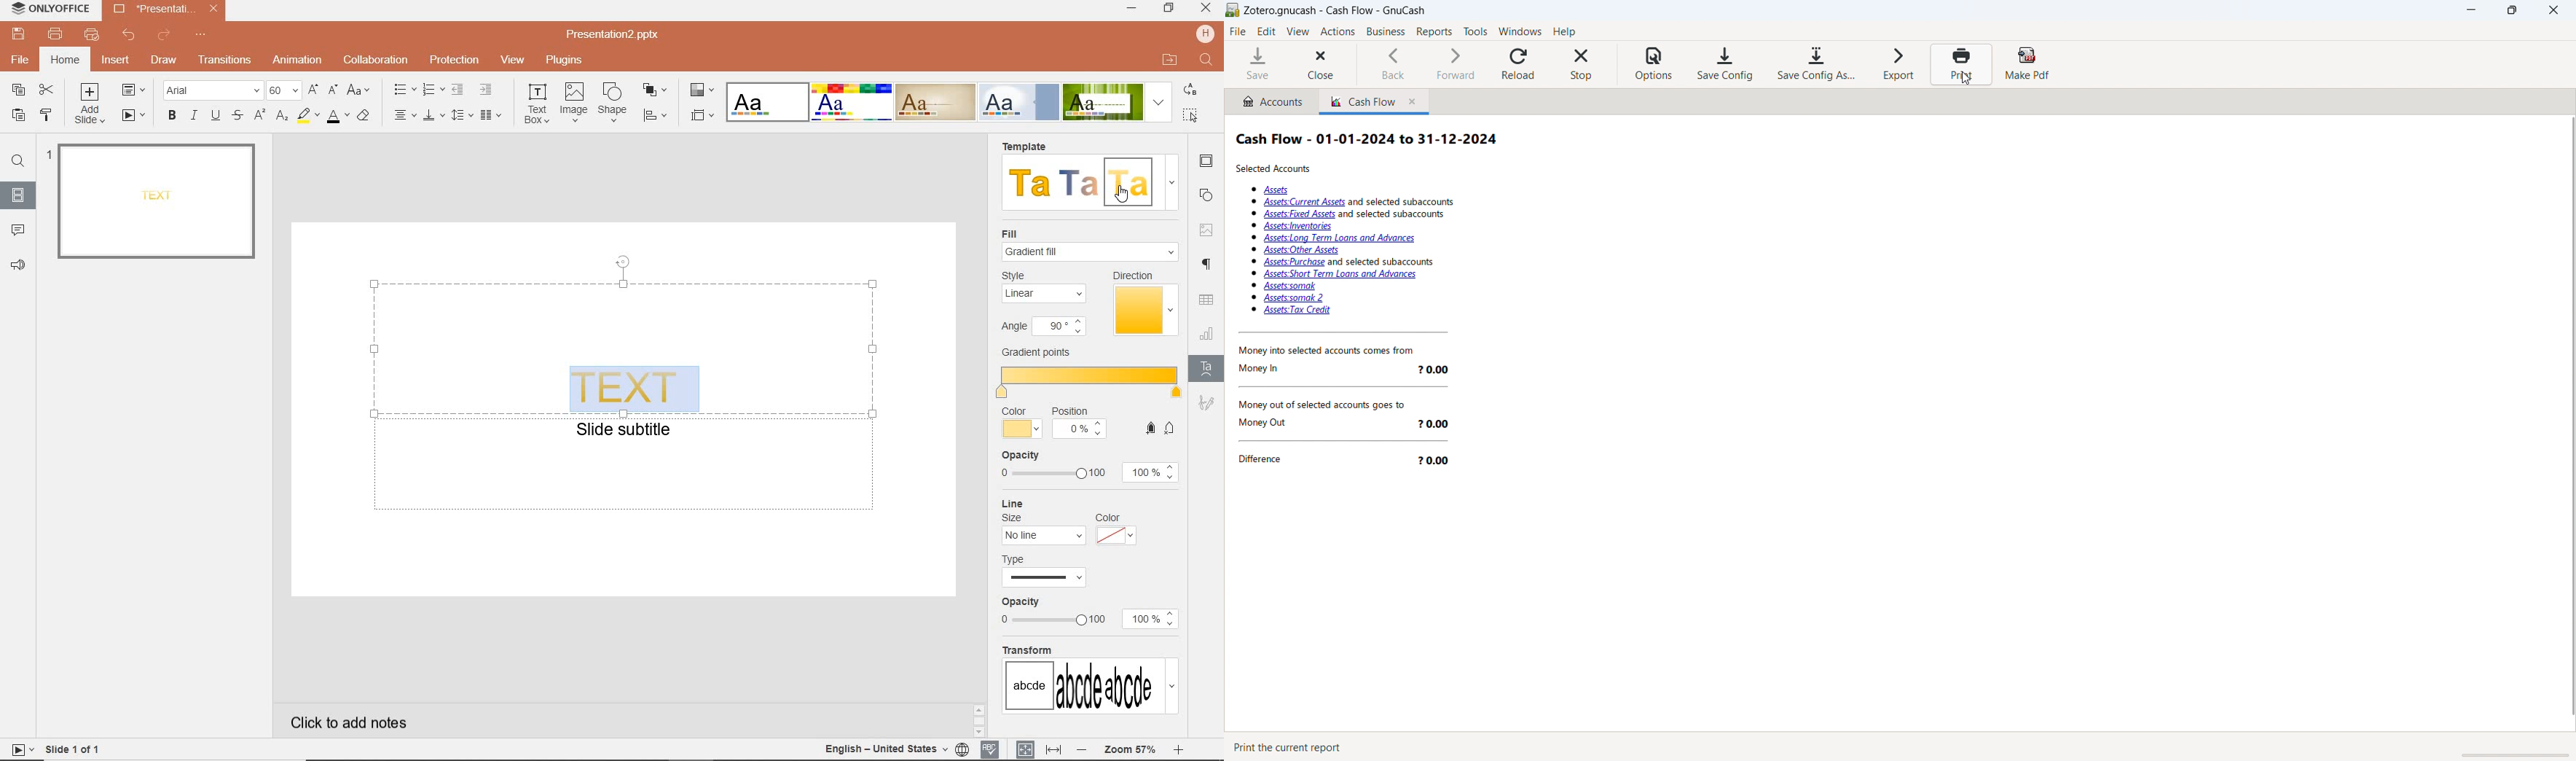  I want to click on ZOOM, so click(1128, 750).